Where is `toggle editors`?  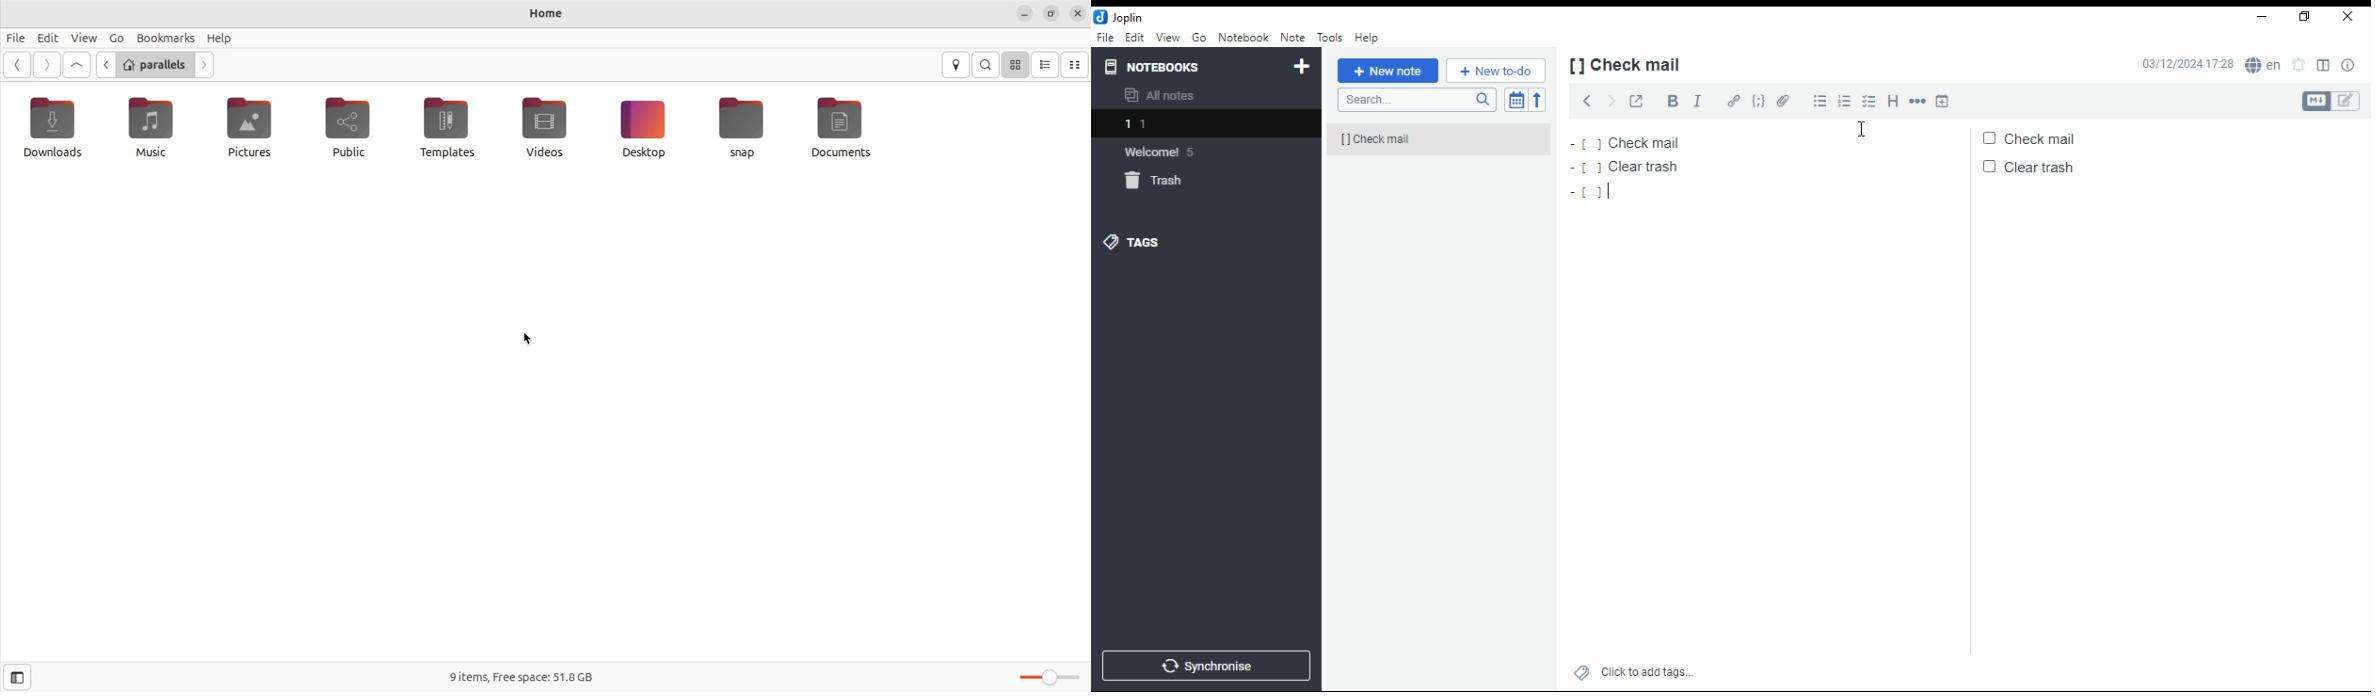 toggle editors is located at coordinates (2330, 102).